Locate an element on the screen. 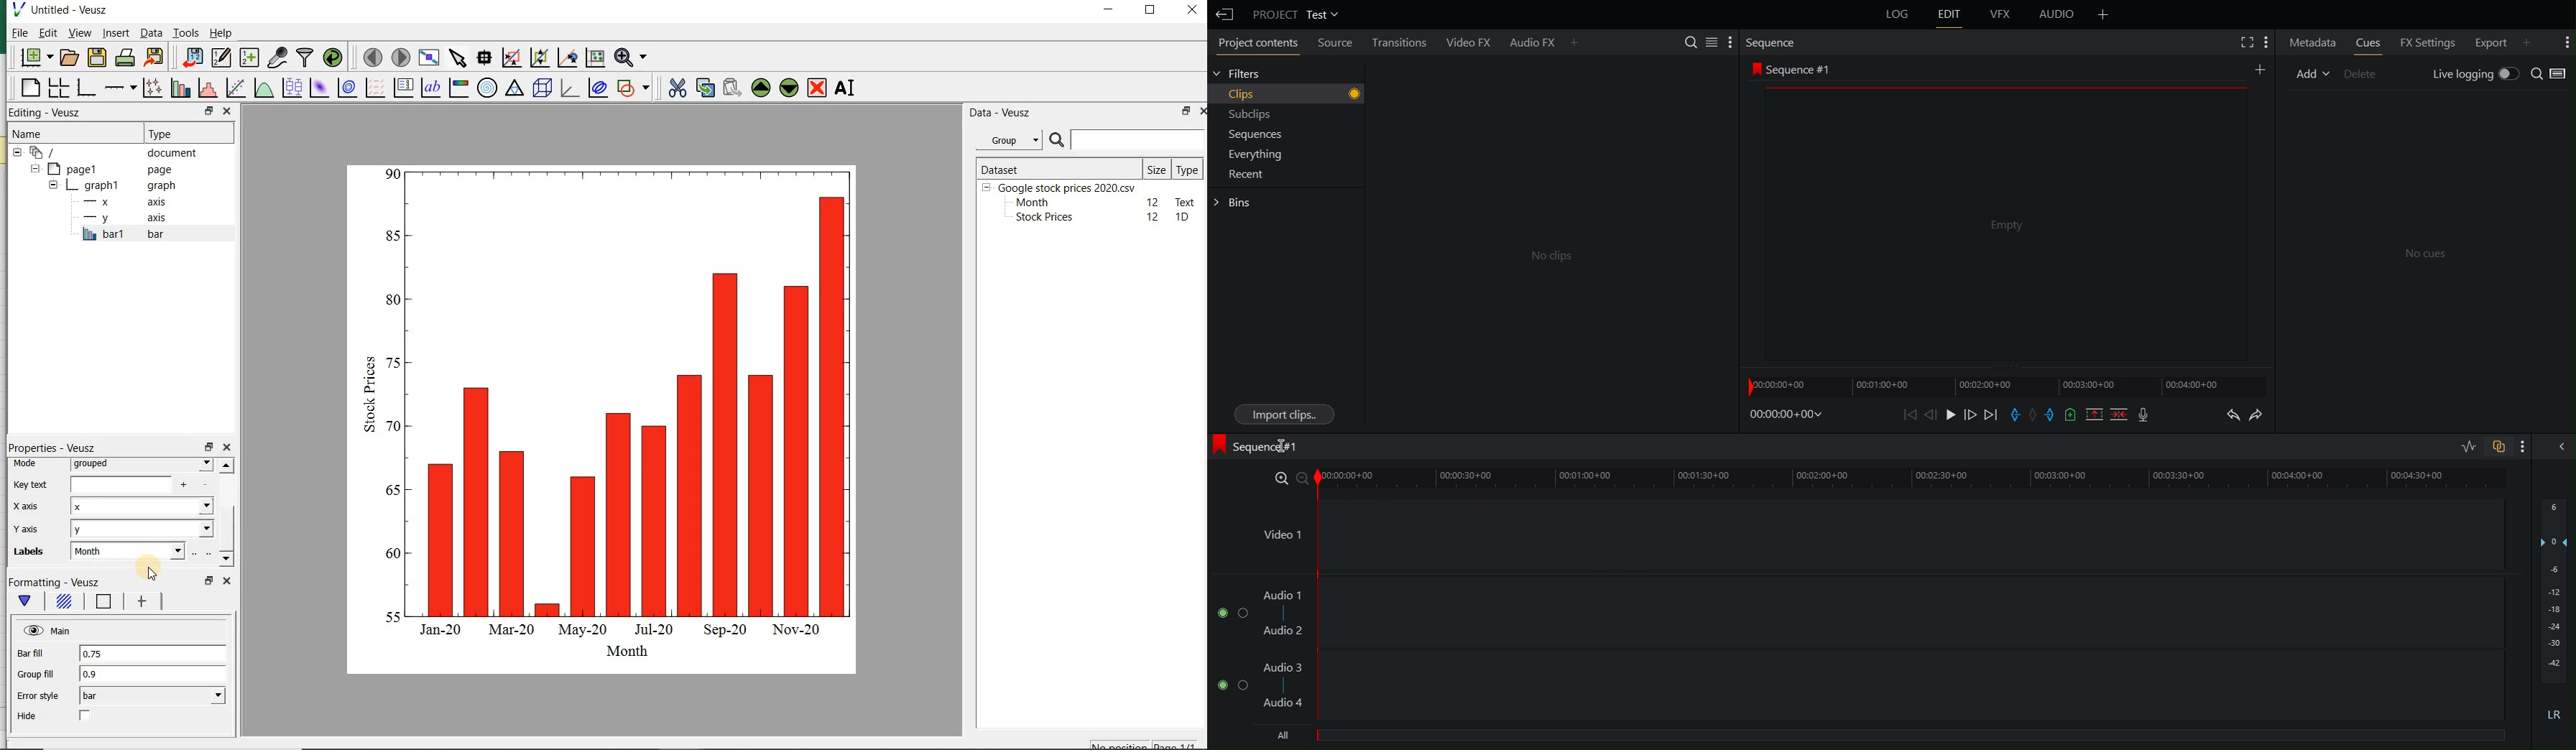 The image size is (2576, 756). Timestamp is located at coordinates (1784, 416).